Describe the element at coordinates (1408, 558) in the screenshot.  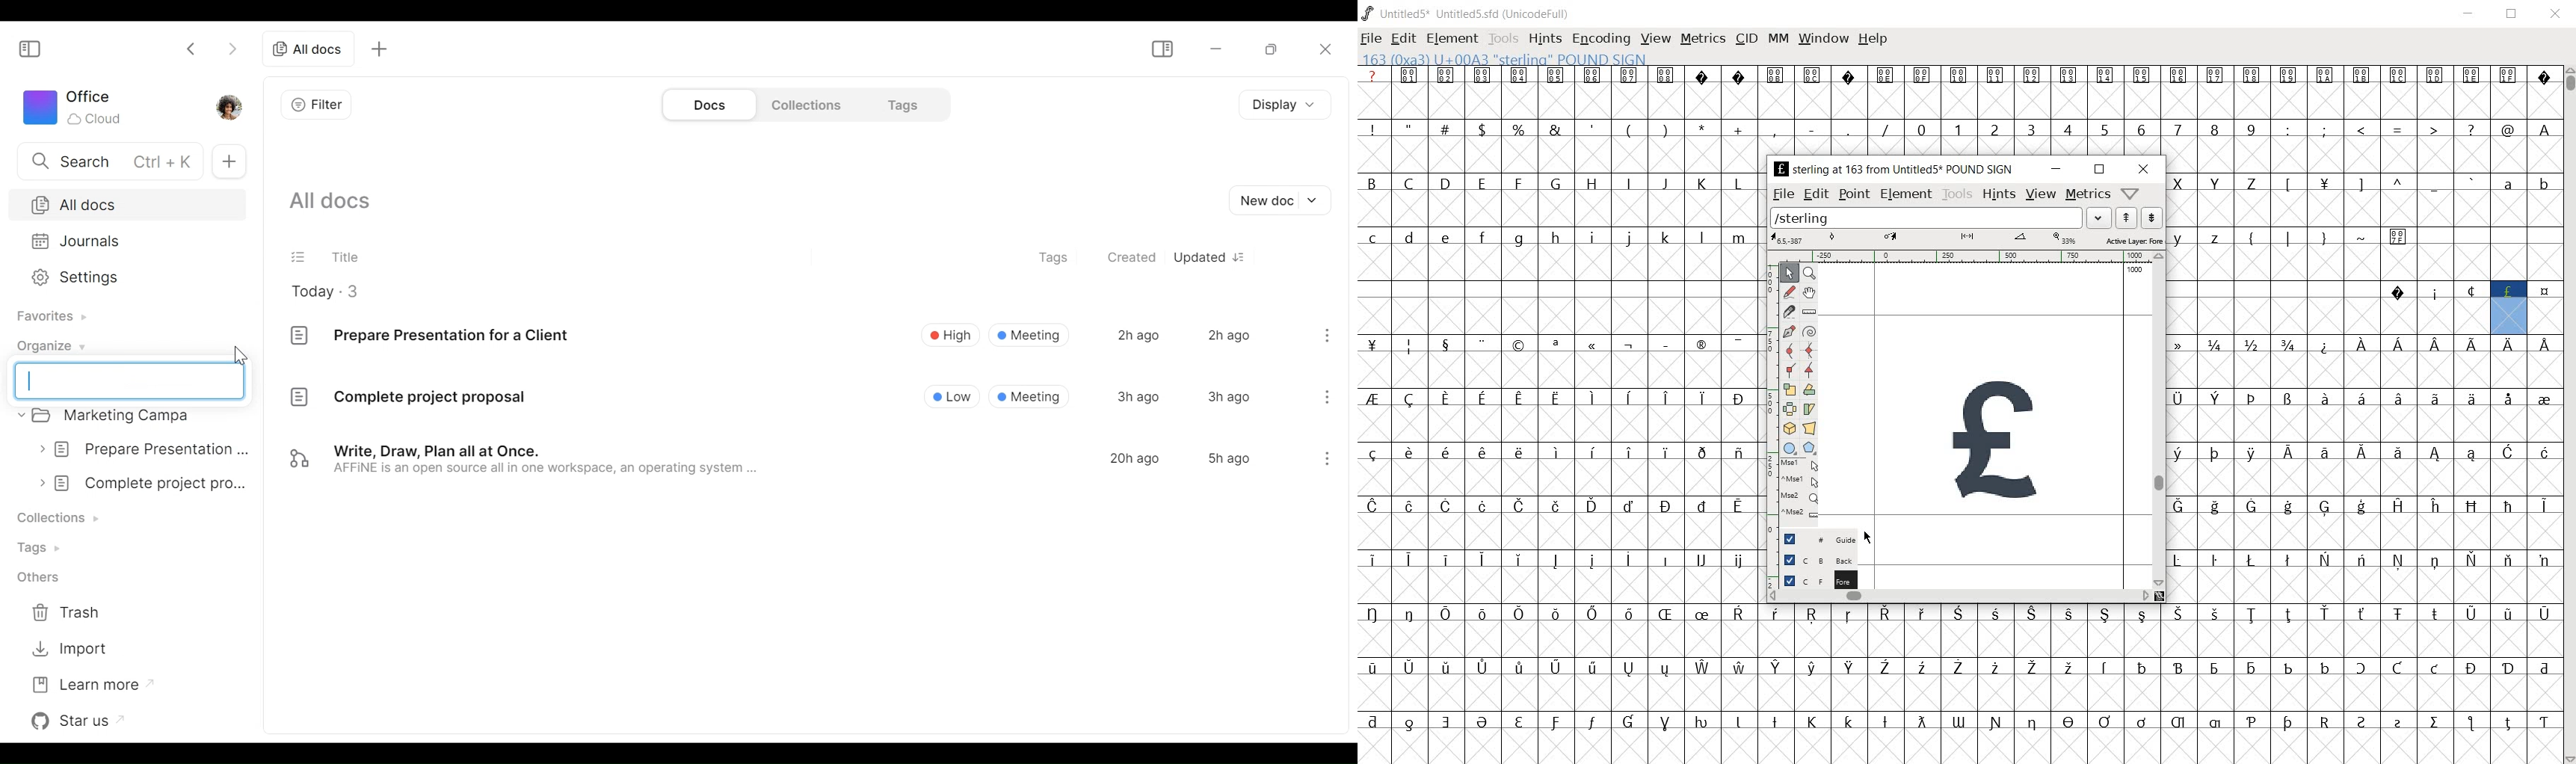
I see `Symbol` at that location.